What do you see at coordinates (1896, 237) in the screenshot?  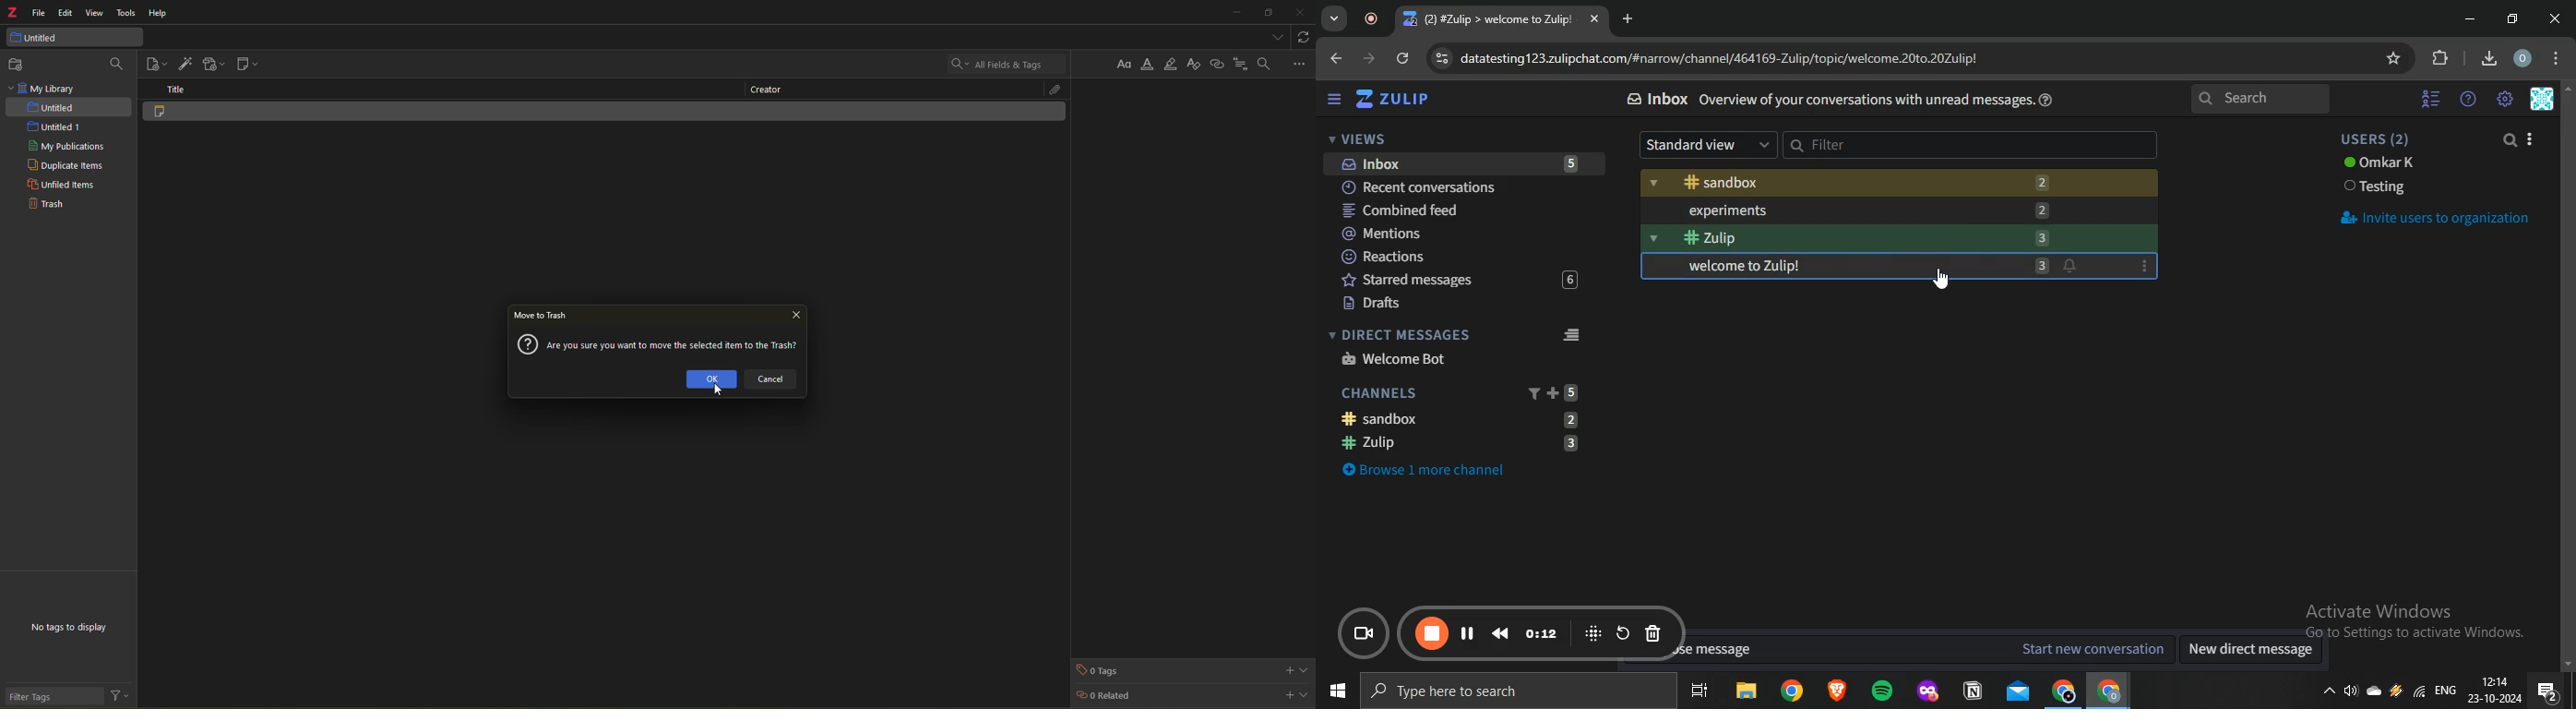 I see `zulip` at bounding box center [1896, 237].